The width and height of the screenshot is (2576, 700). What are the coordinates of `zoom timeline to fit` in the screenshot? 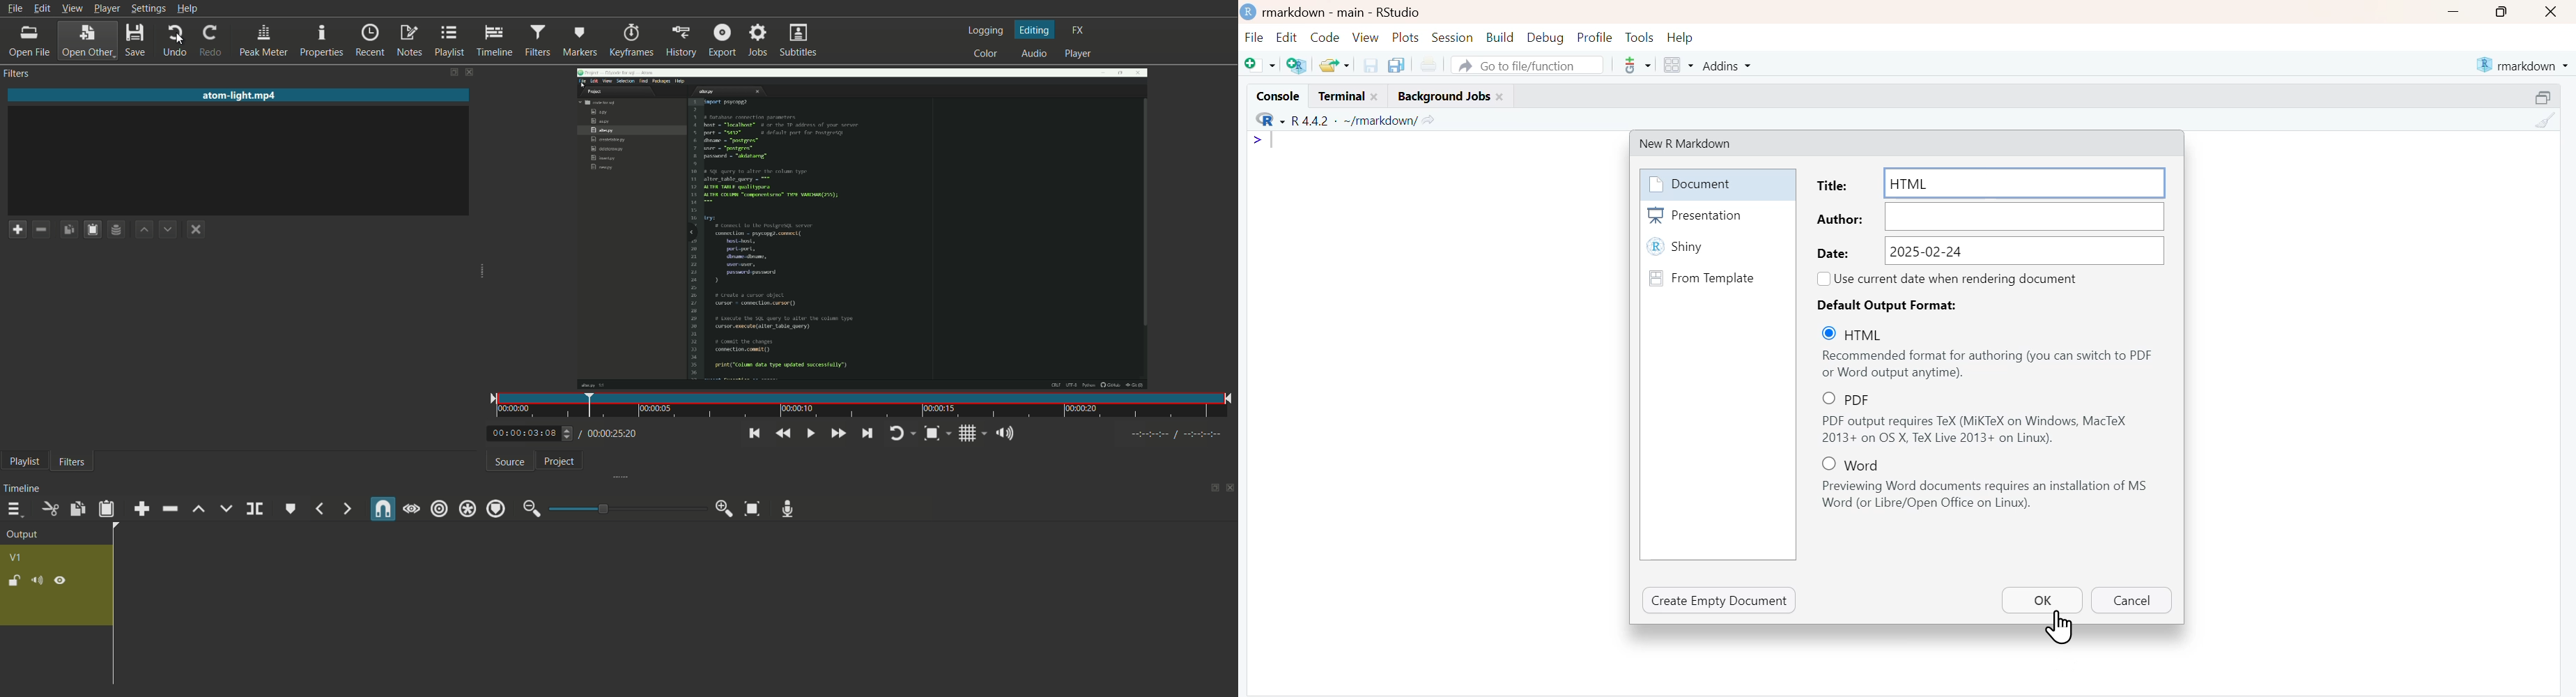 It's located at (754, 509).